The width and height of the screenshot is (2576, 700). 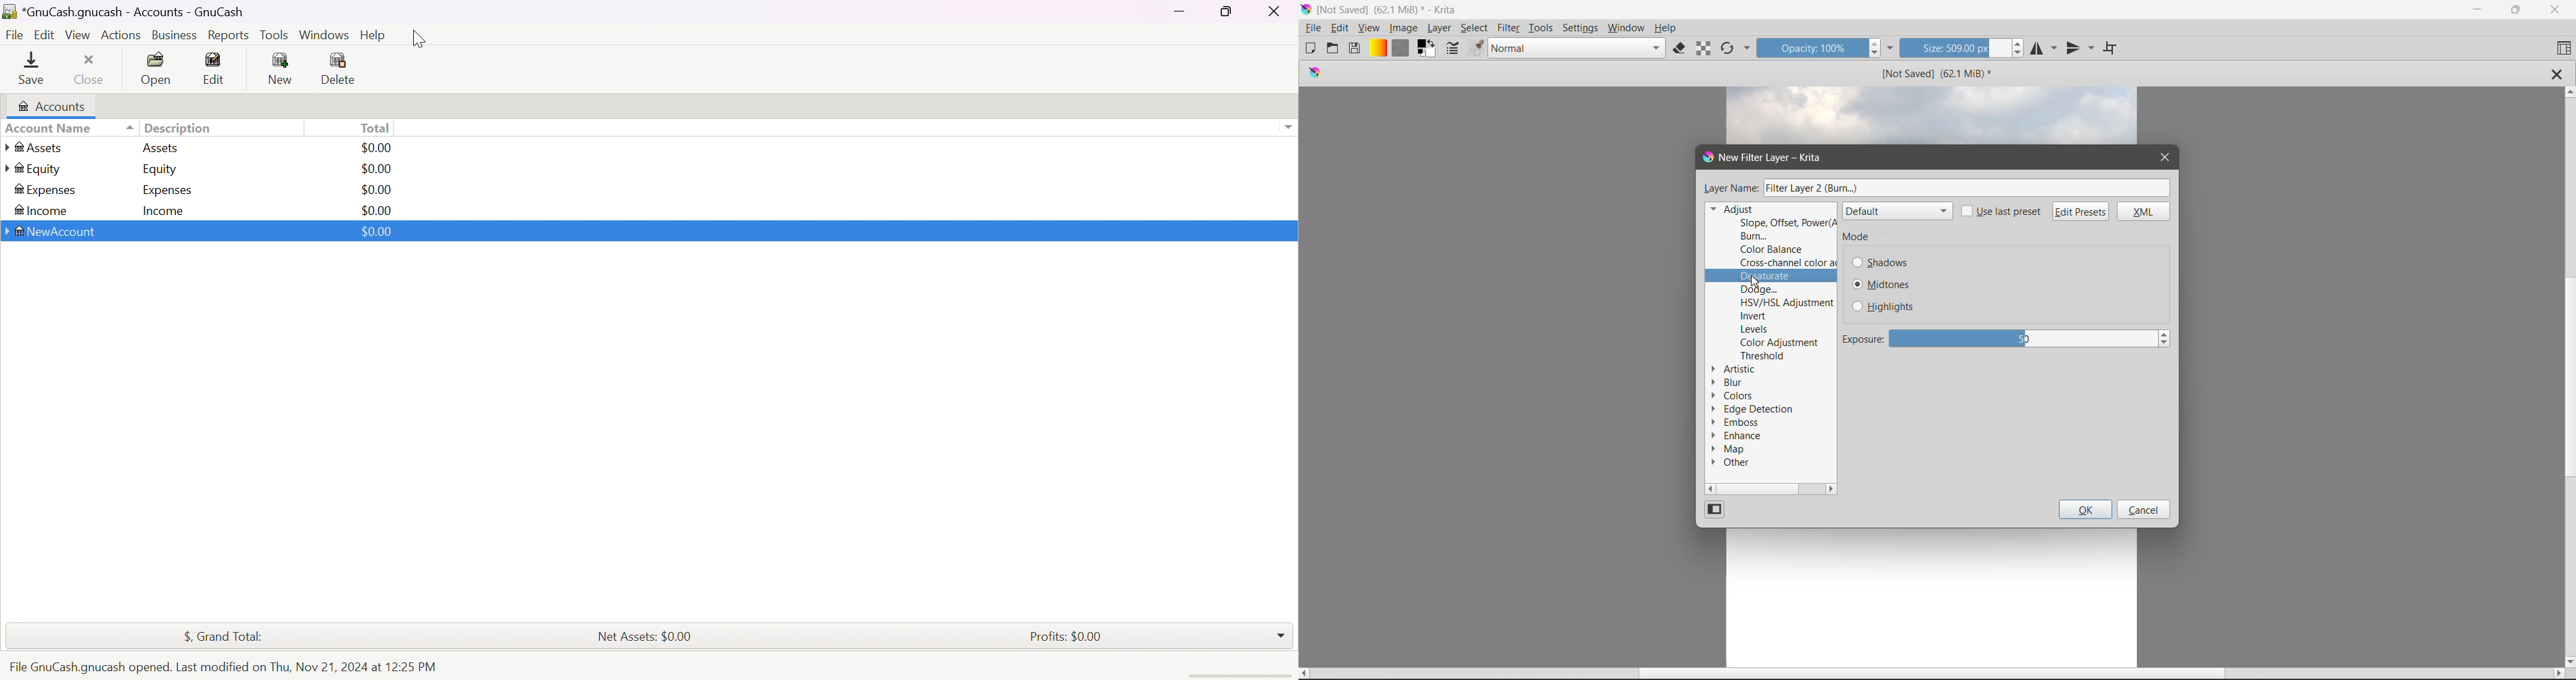 I want to click on Blur, so click(x=1731, y=383).